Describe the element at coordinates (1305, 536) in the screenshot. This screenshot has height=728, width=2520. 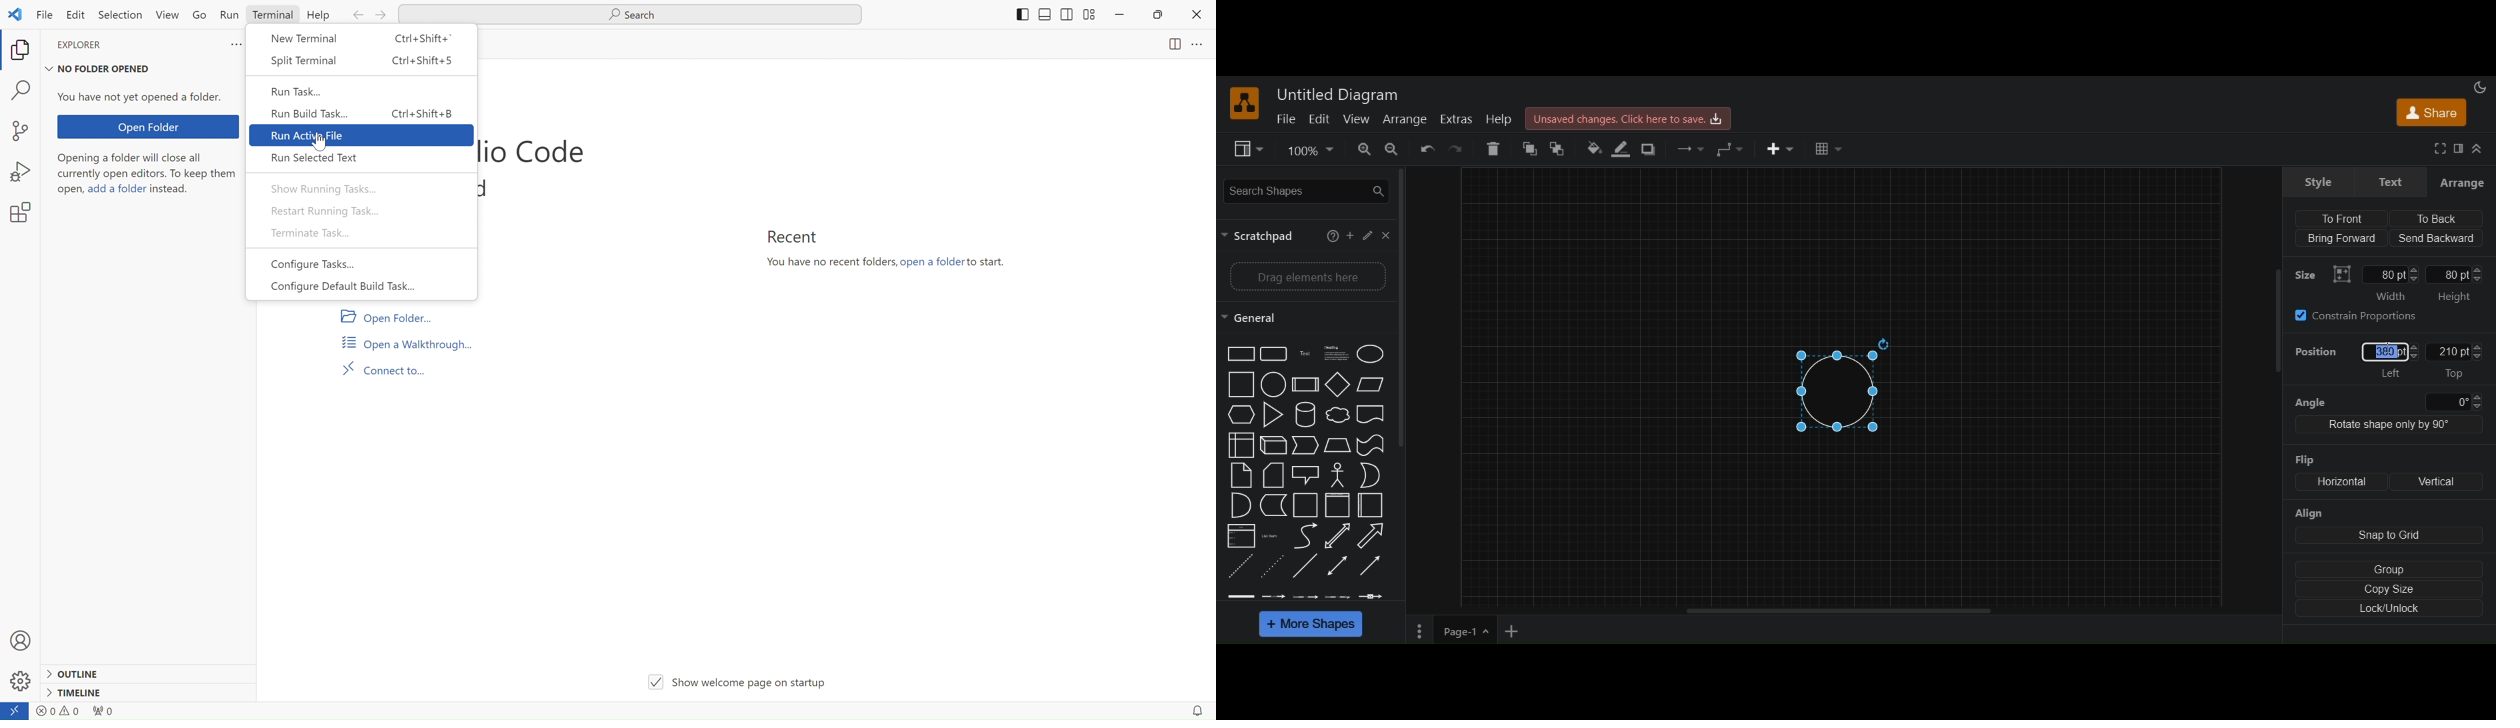
I see `Curve line` at that location.